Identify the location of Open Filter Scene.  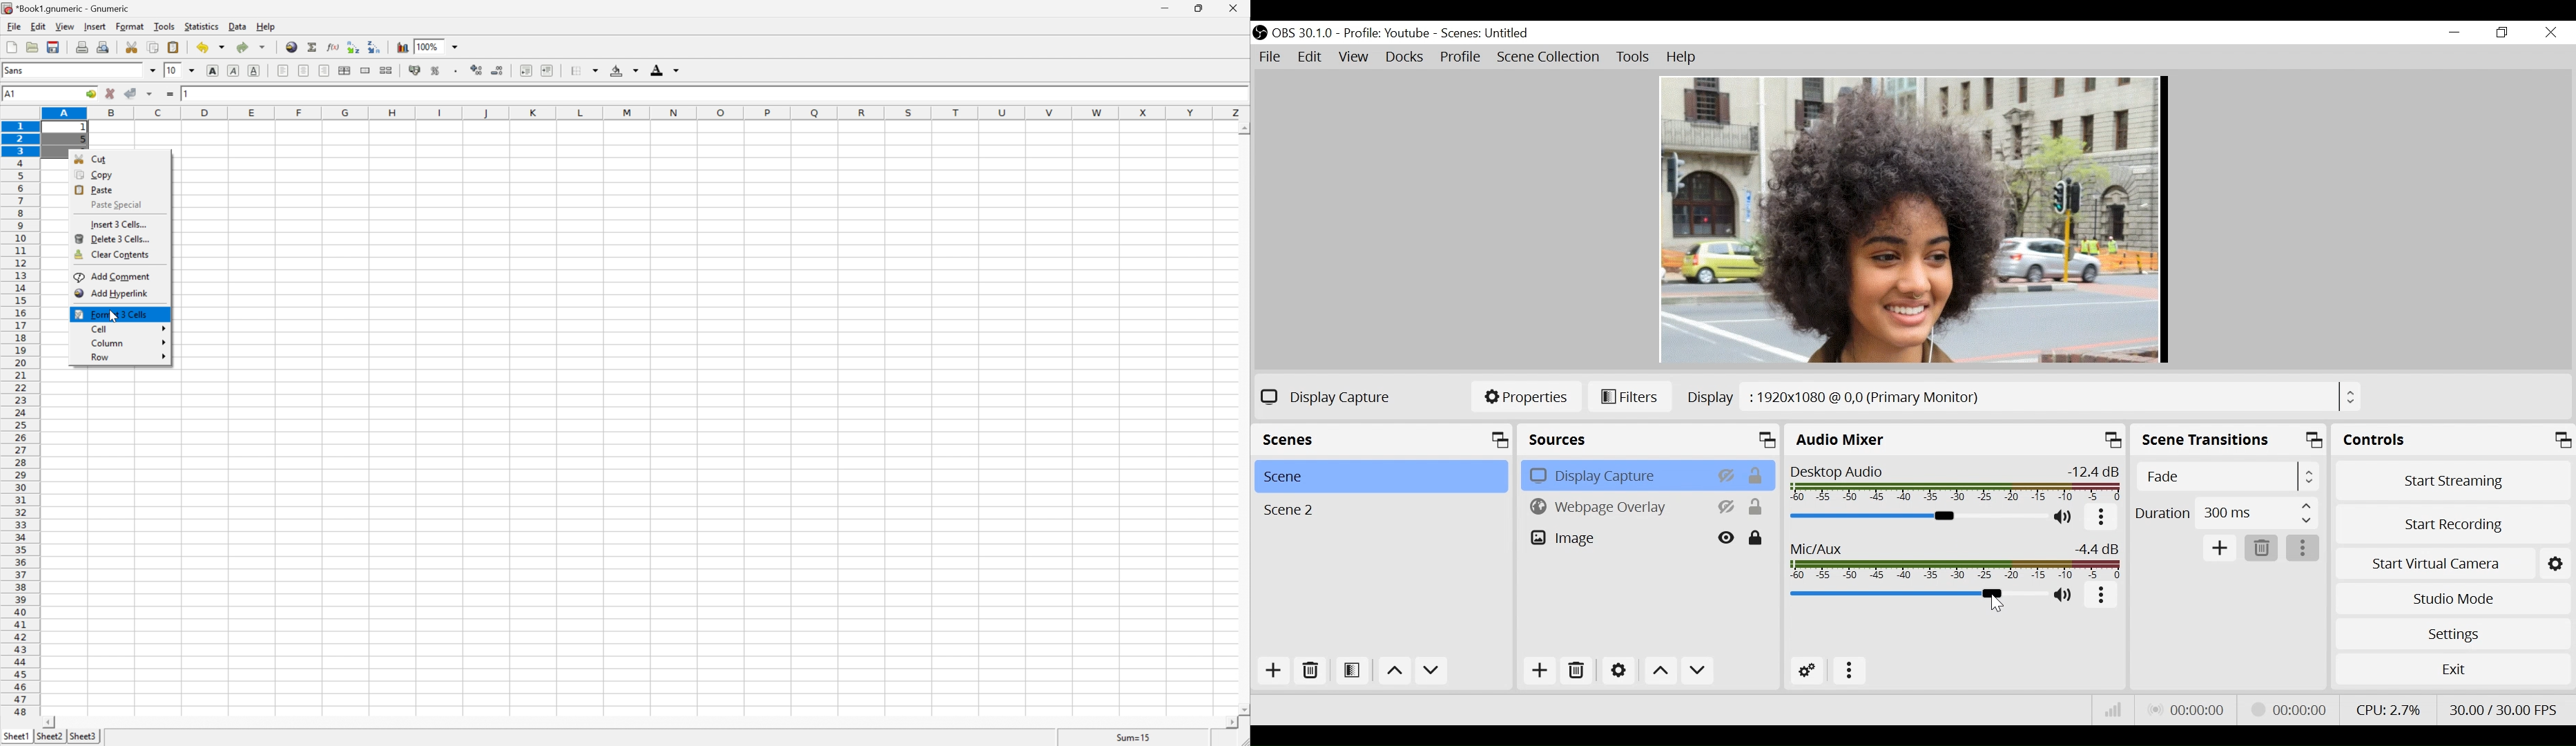
(1353, 671).